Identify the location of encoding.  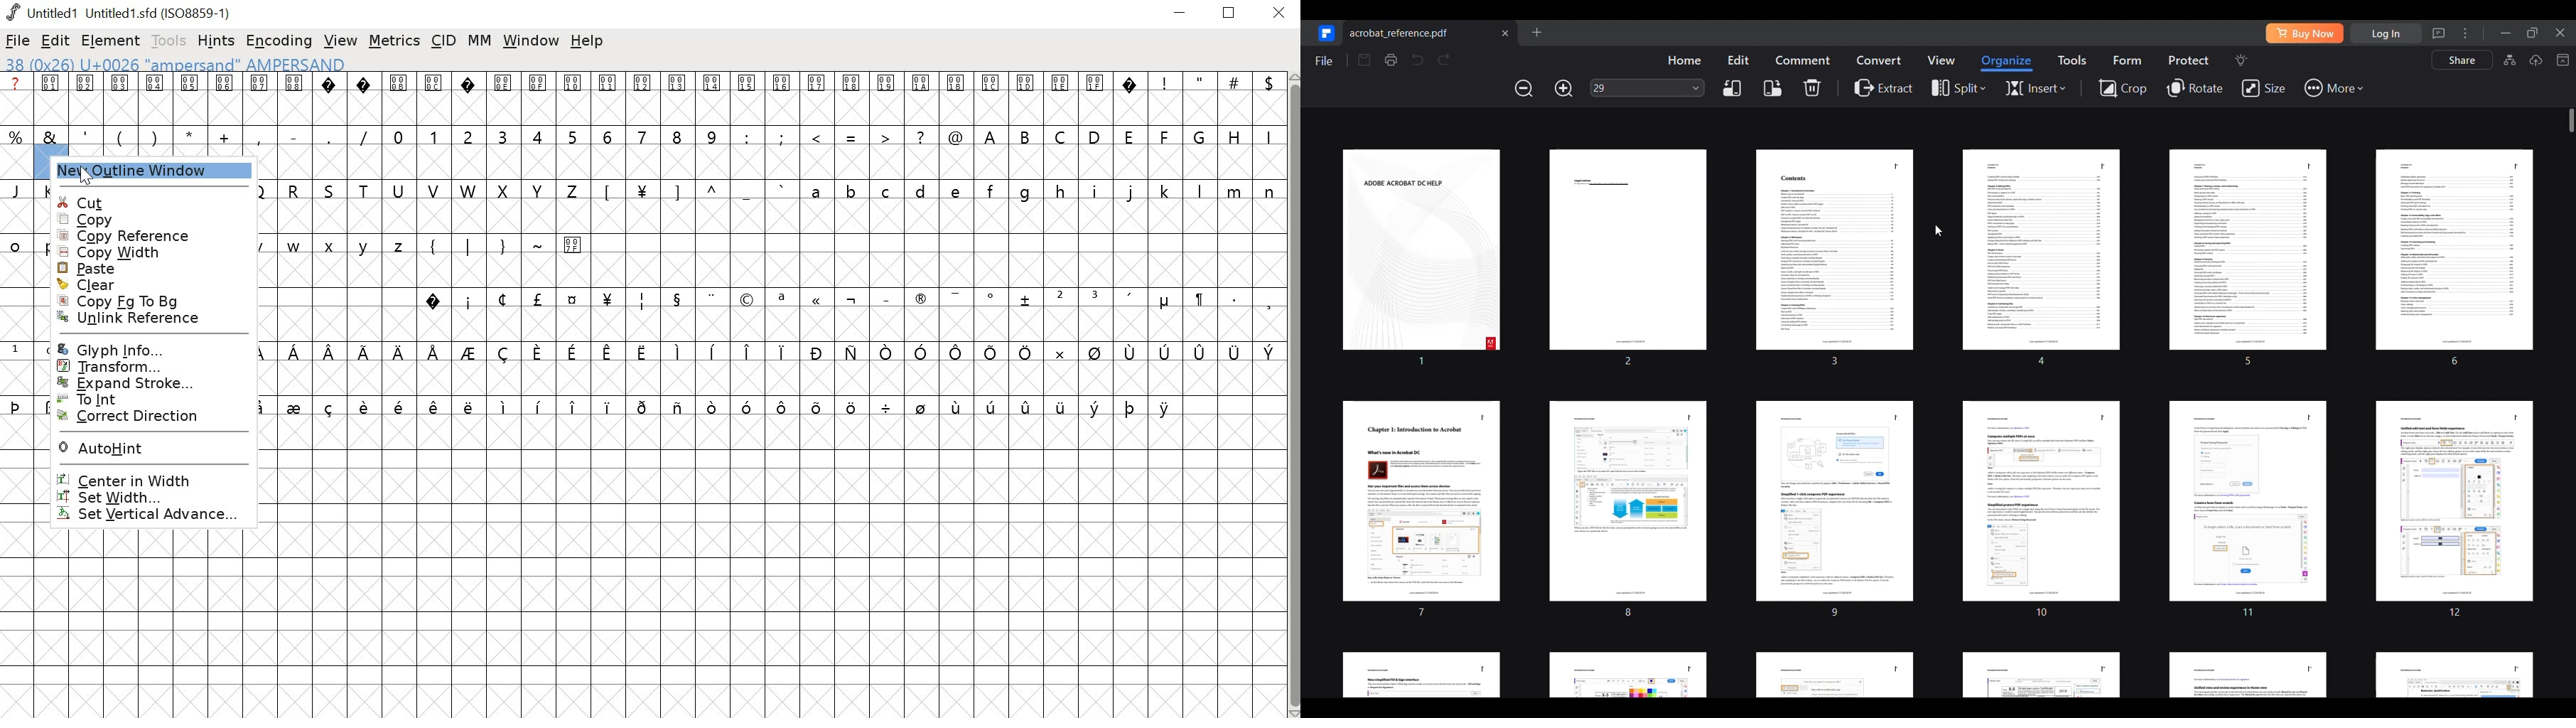
(279, 41).